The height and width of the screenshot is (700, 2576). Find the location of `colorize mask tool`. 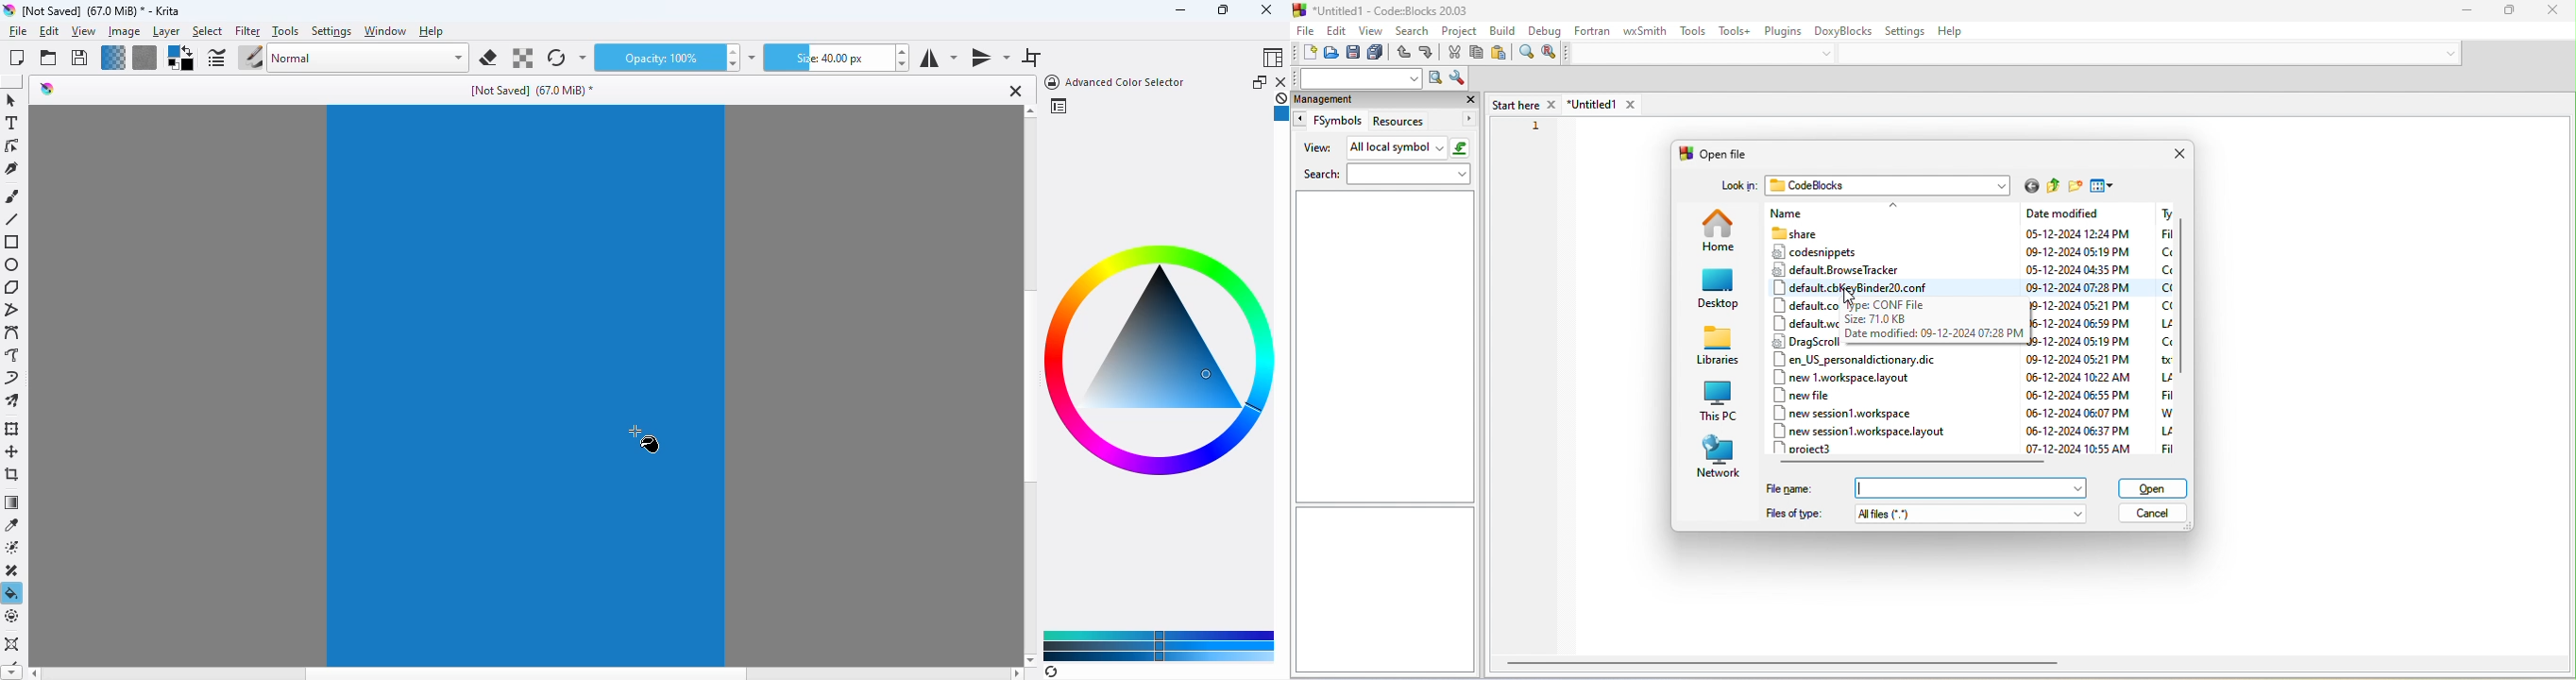

colorize mask tool is located at coordinates (14, 548).